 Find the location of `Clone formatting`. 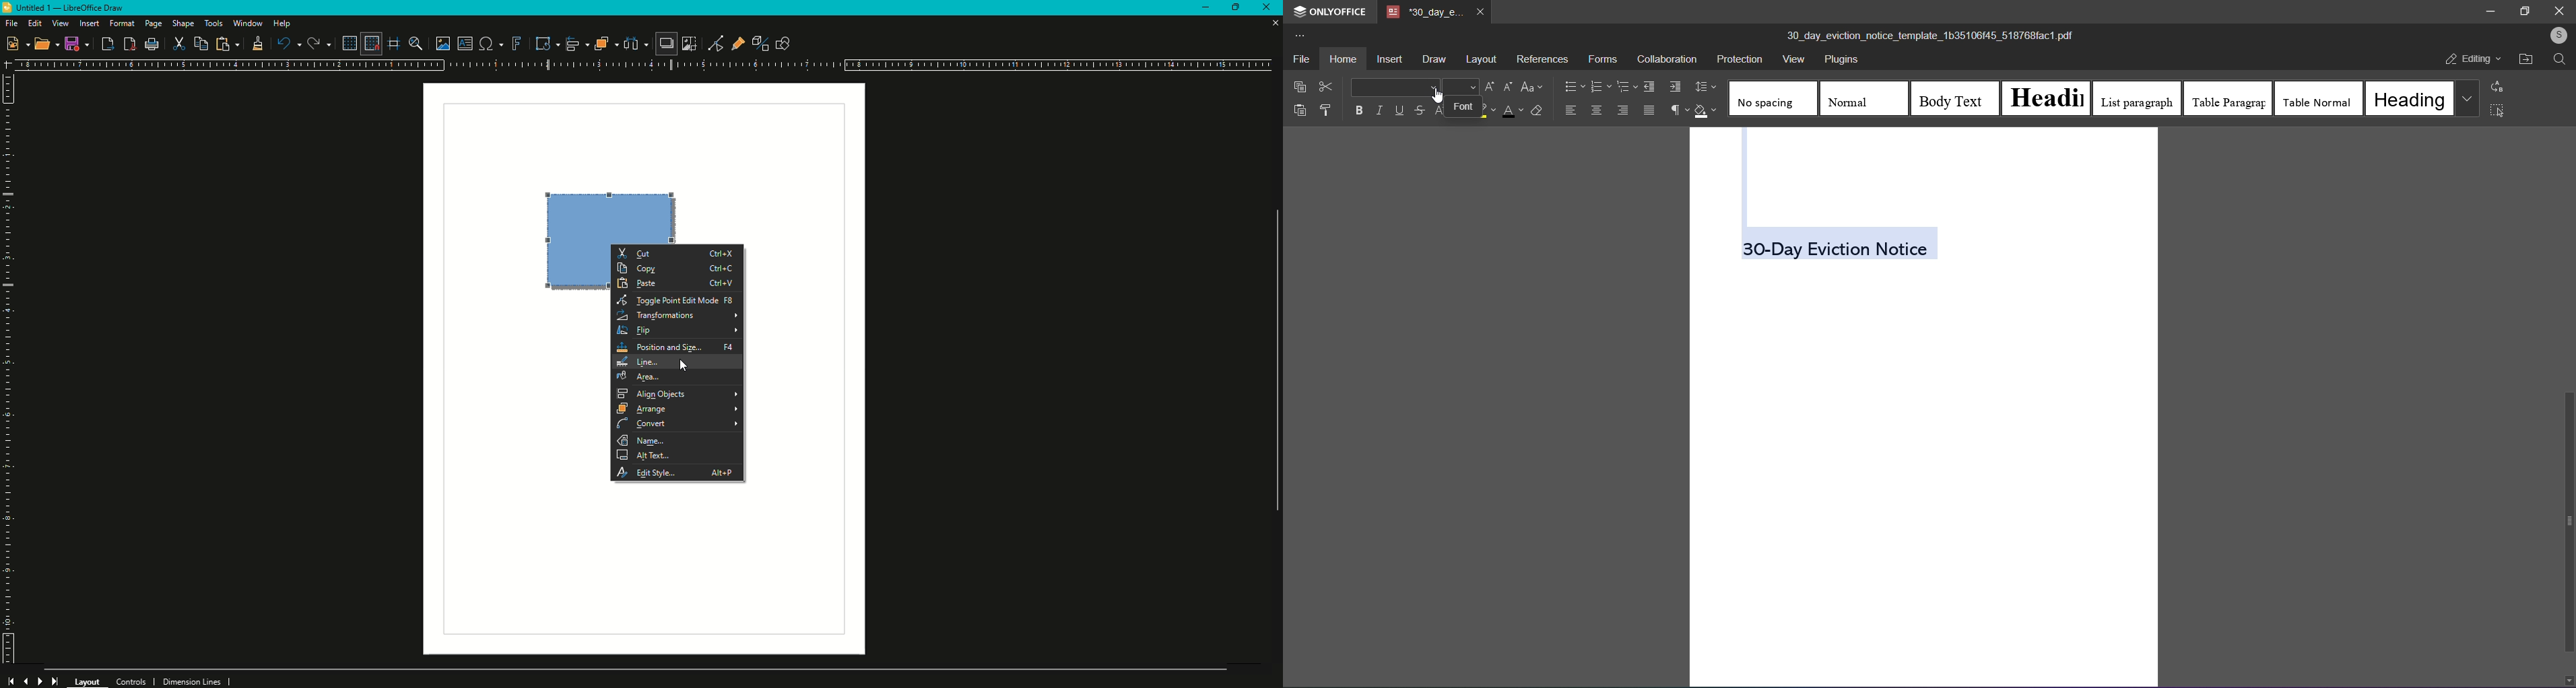

Clone formatting is located at coordinates (255, 44).